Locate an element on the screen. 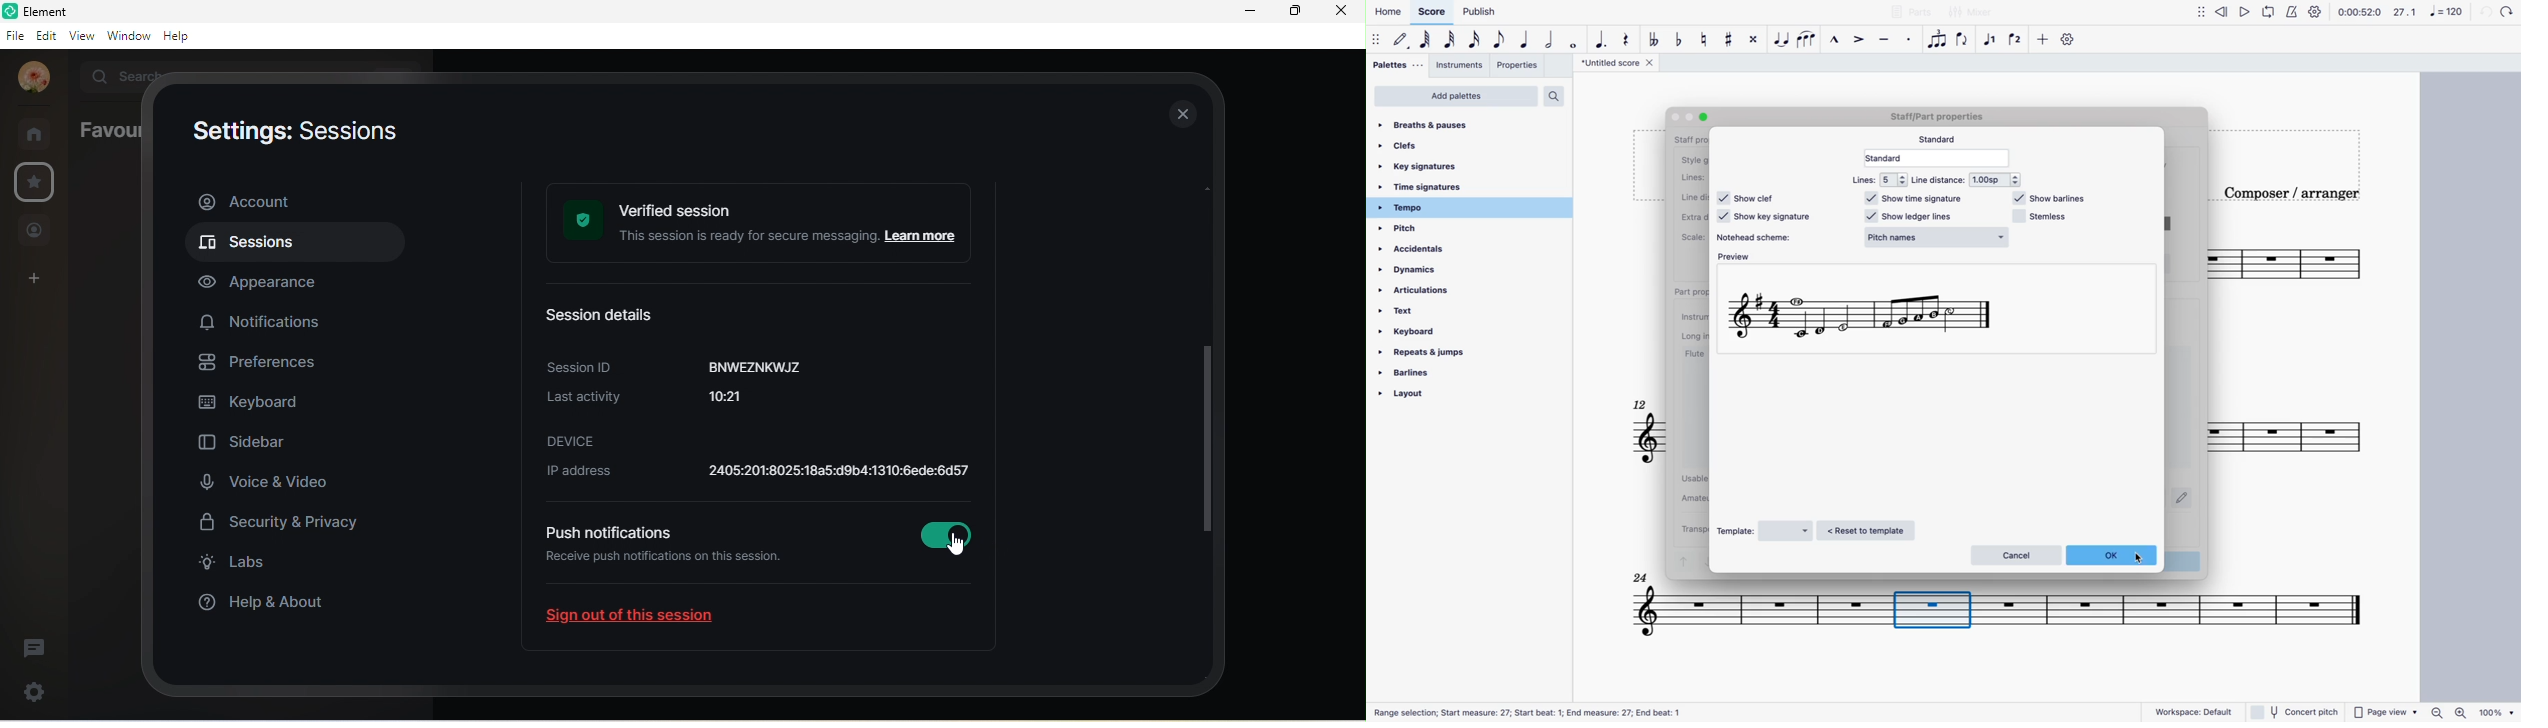 This screenshot has height=728, width=2548. more is located at coordinates (2043, 39).